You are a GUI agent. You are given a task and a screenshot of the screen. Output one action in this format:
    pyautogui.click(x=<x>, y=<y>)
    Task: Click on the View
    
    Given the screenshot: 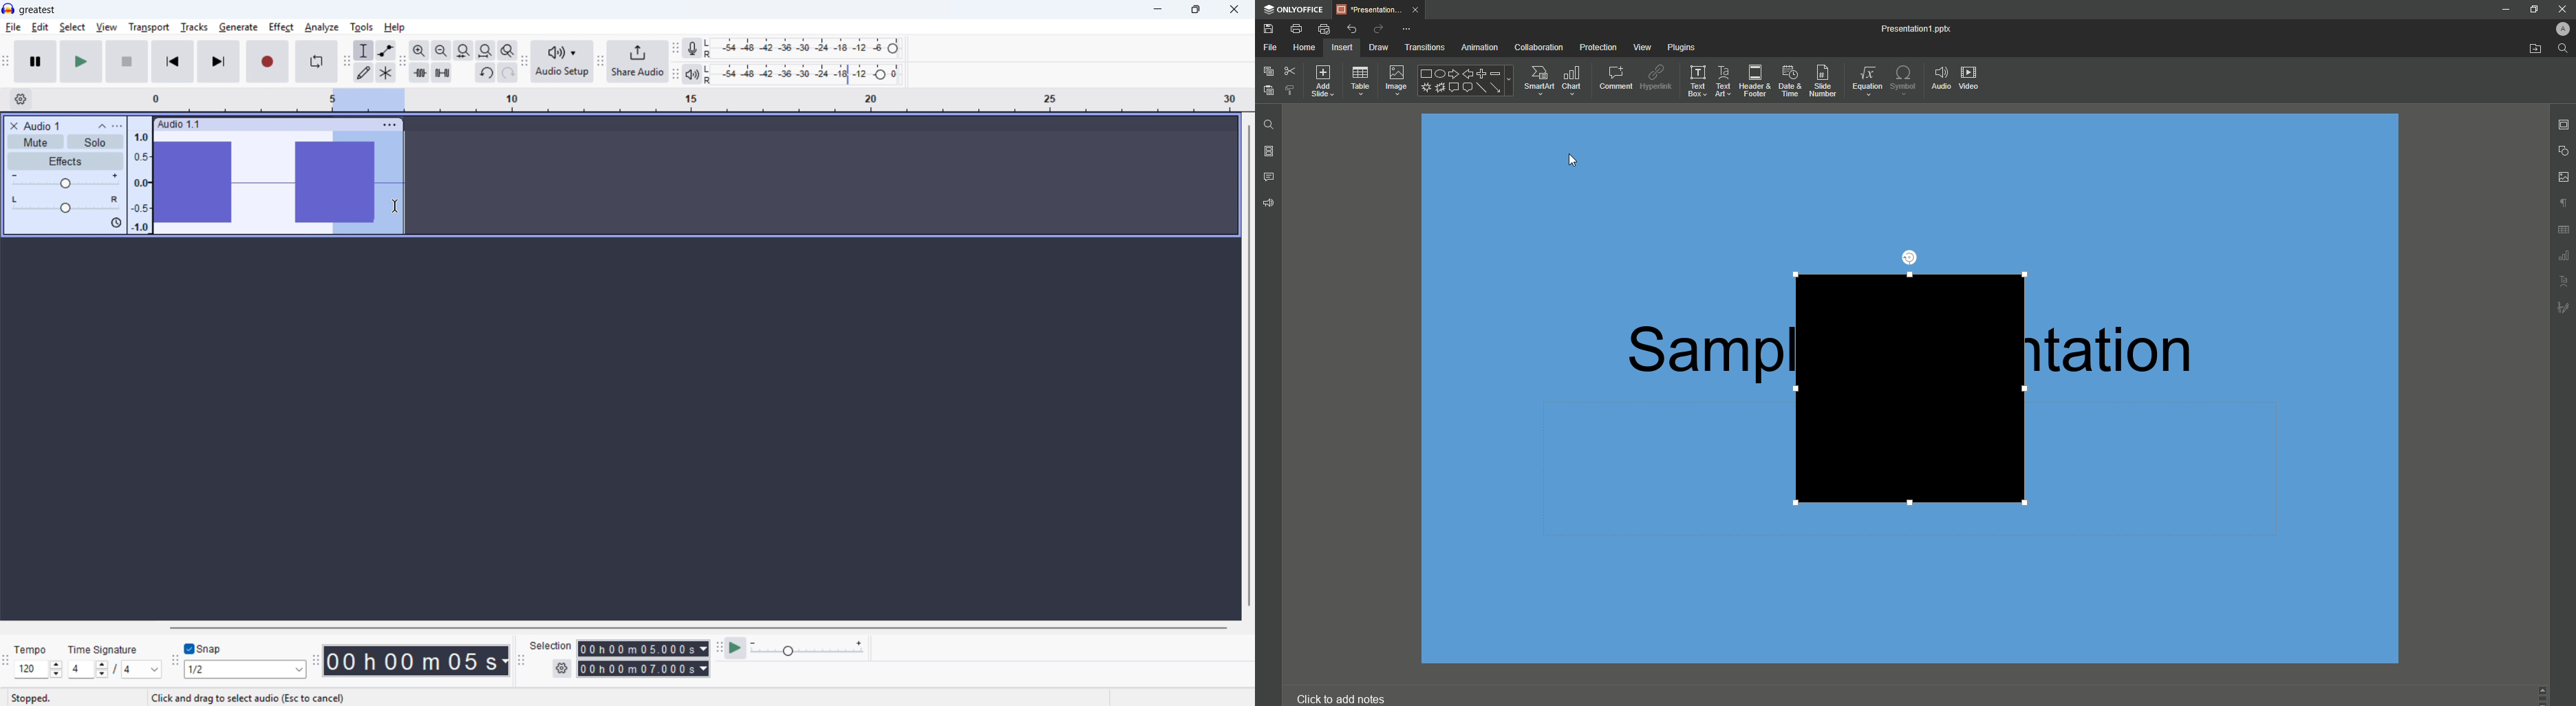 What is the action you would take?
    pyautogui.click(x=1638, y=47)
    